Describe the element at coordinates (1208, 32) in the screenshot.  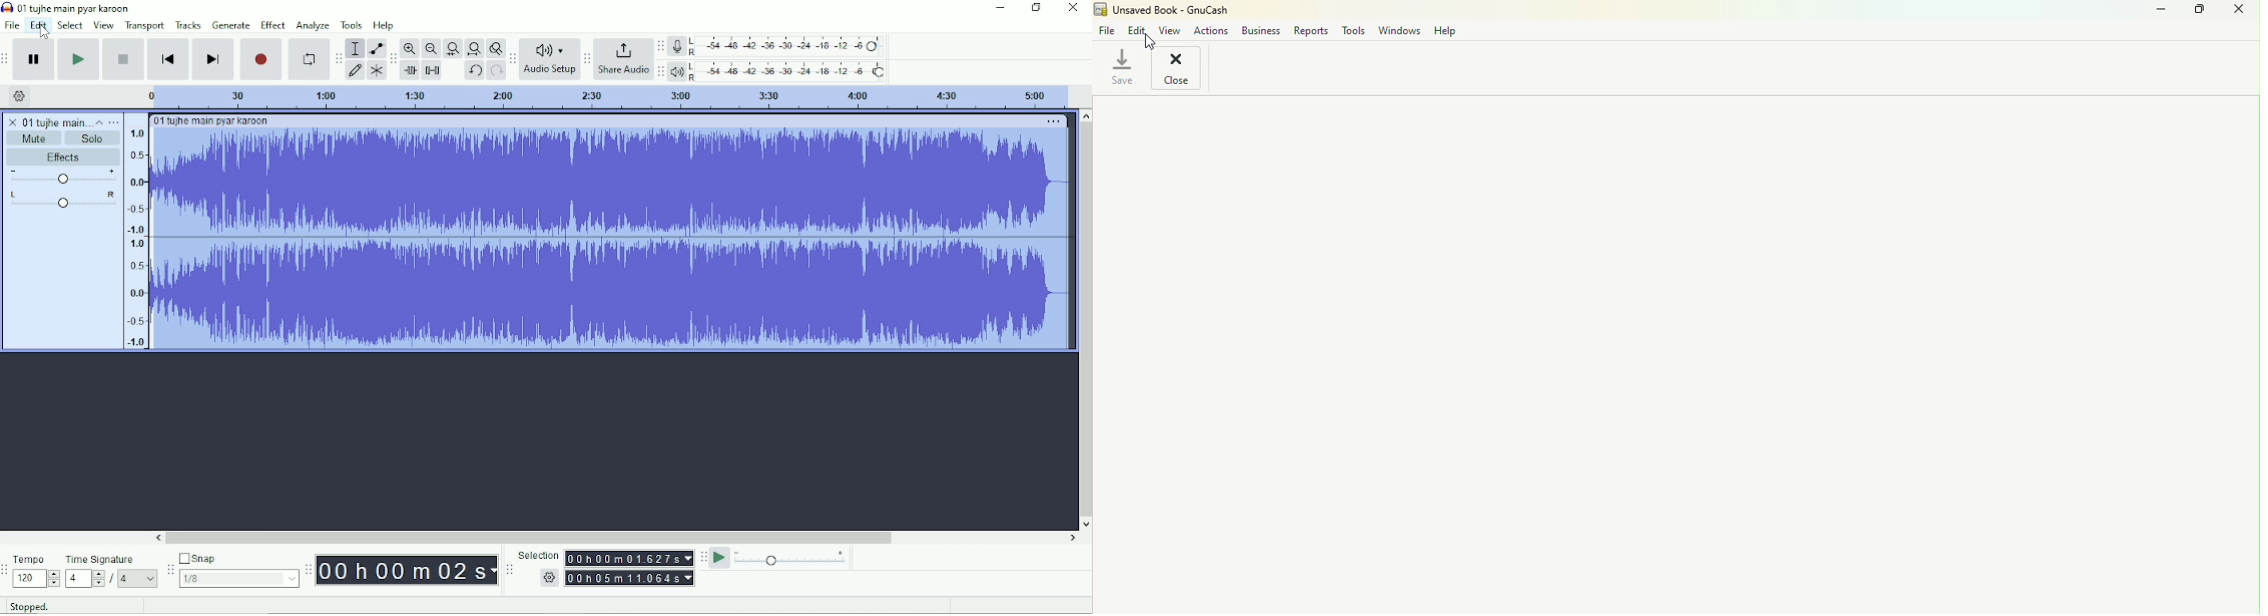
I see `Actions` at that location.